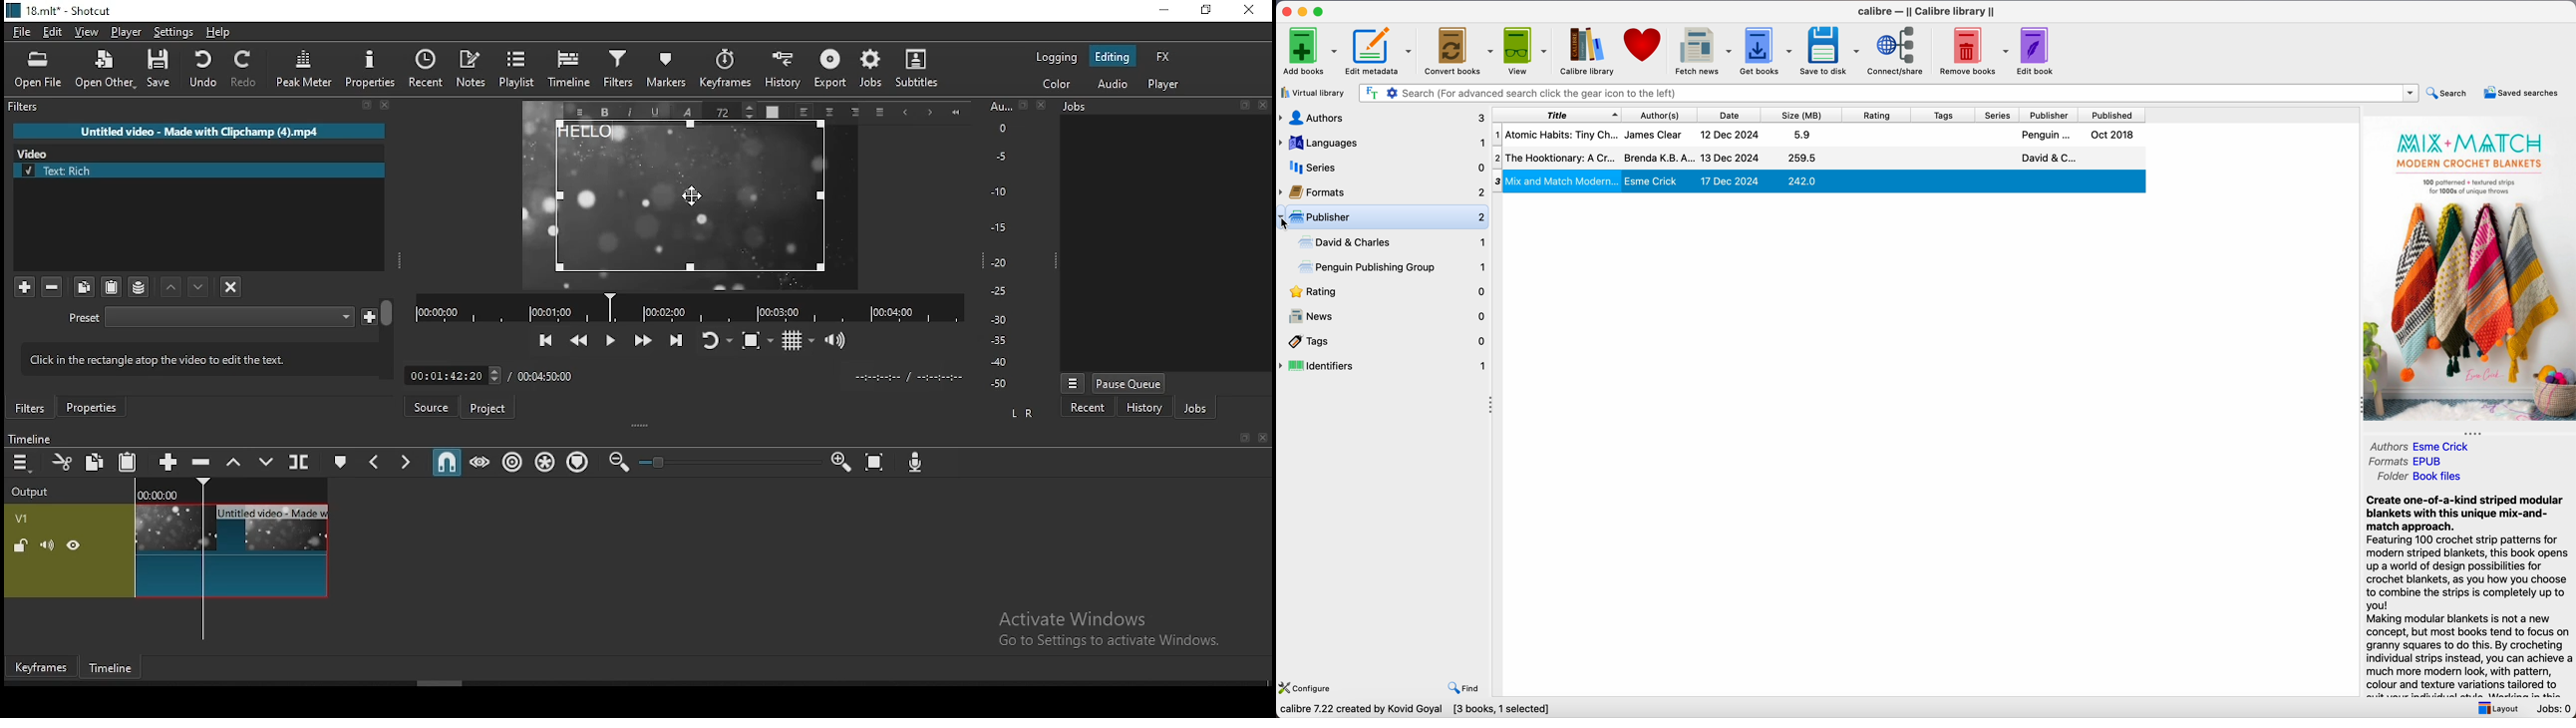  What do you see at coordinates (1383, 317) in the screenshot?
I see `news` at bounding box center [1383, 317].